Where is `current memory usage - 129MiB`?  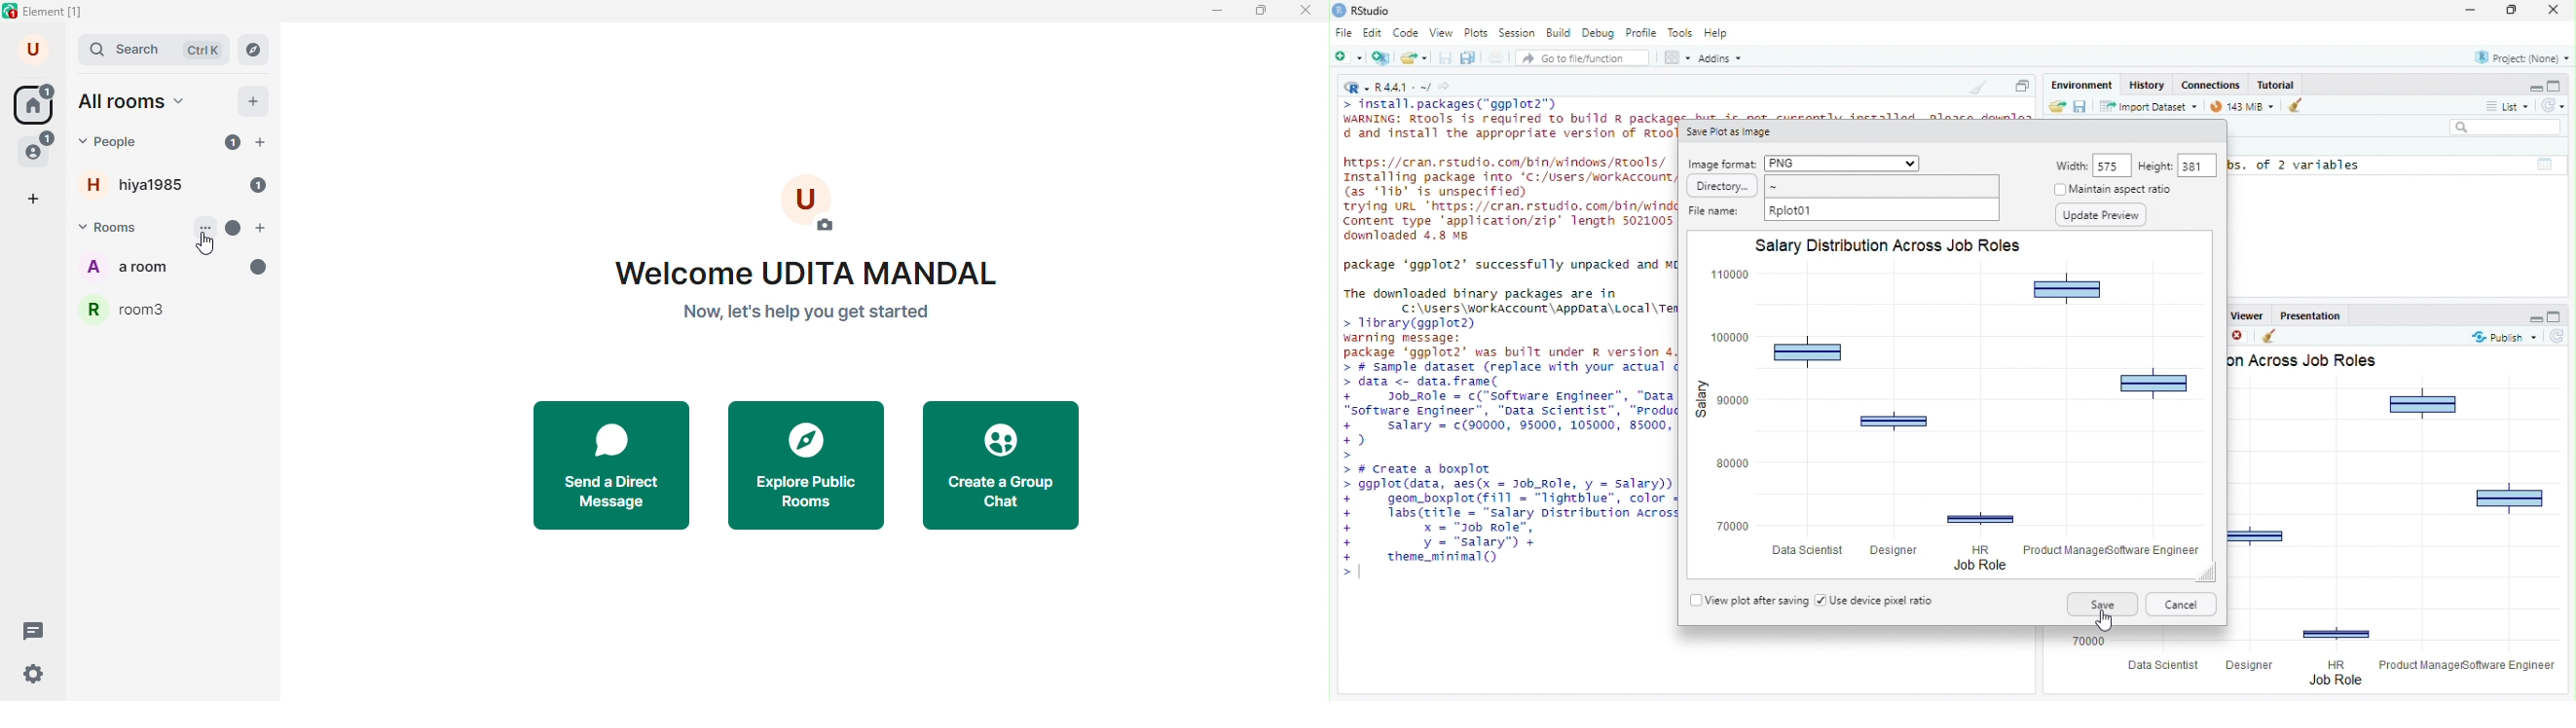 current memory usage - 129MiB is located at coordinates (2242, 106).